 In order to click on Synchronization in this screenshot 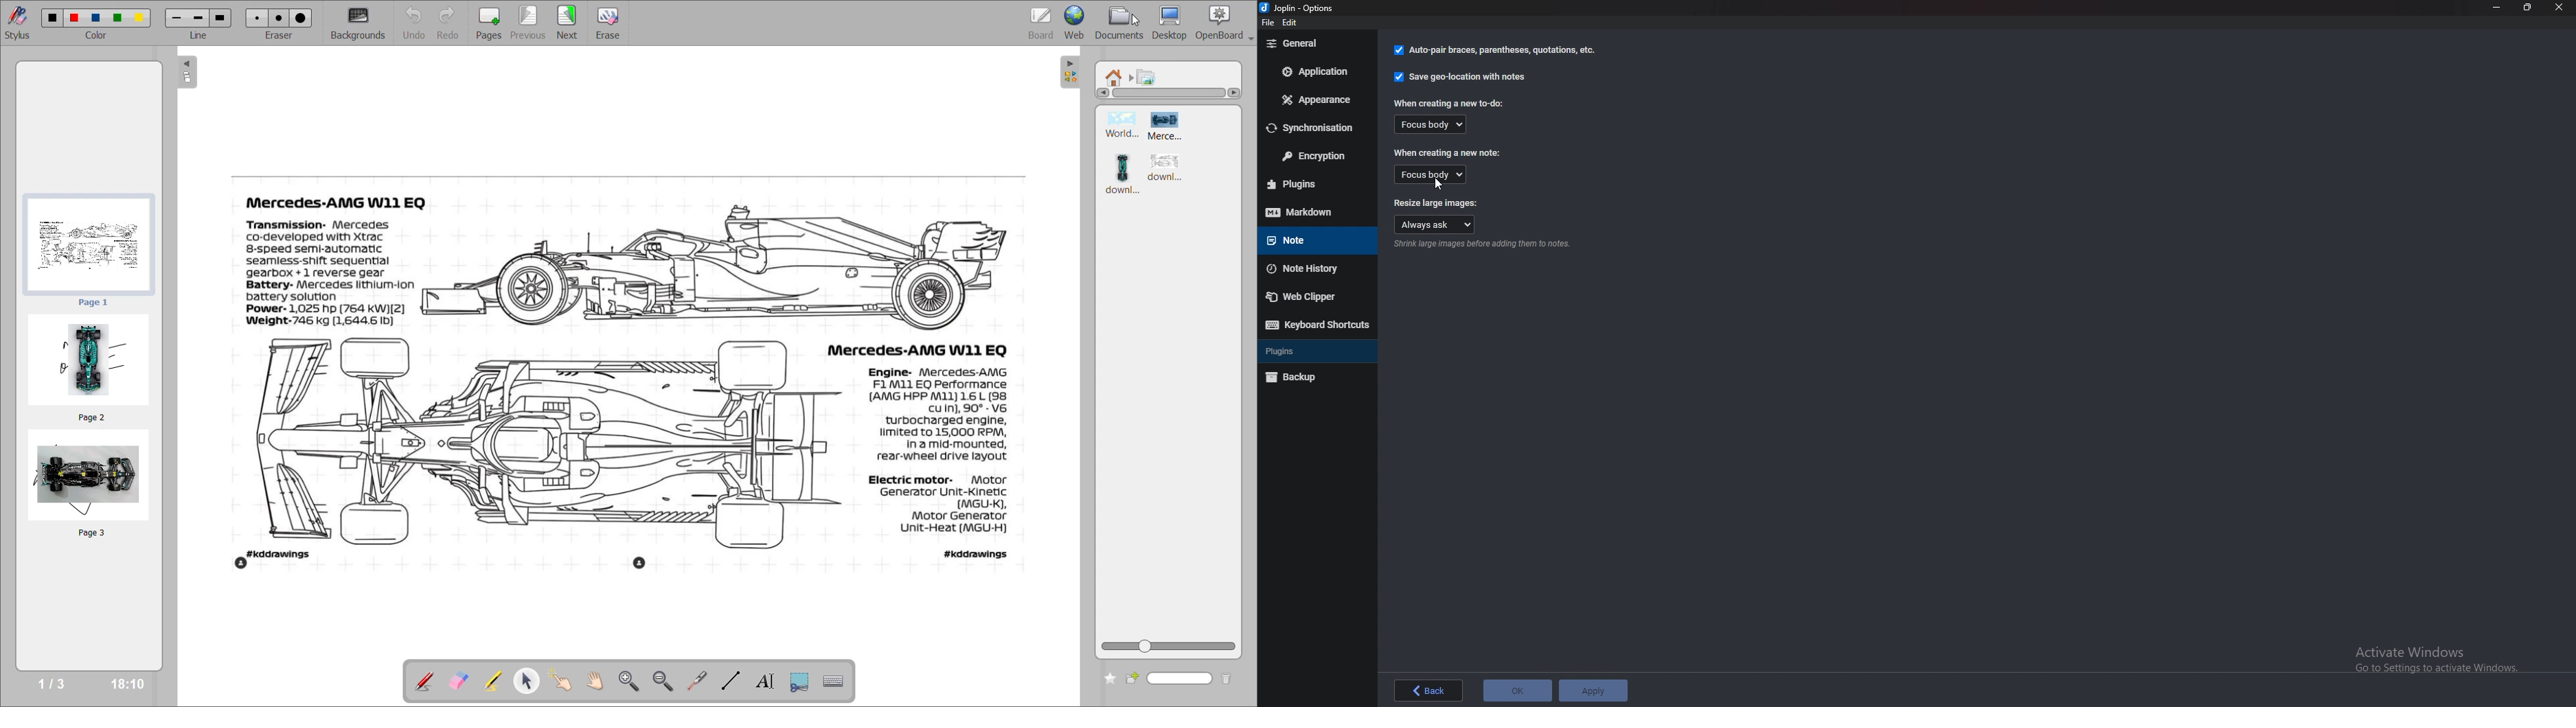, I will do `click(1313, 128)`.